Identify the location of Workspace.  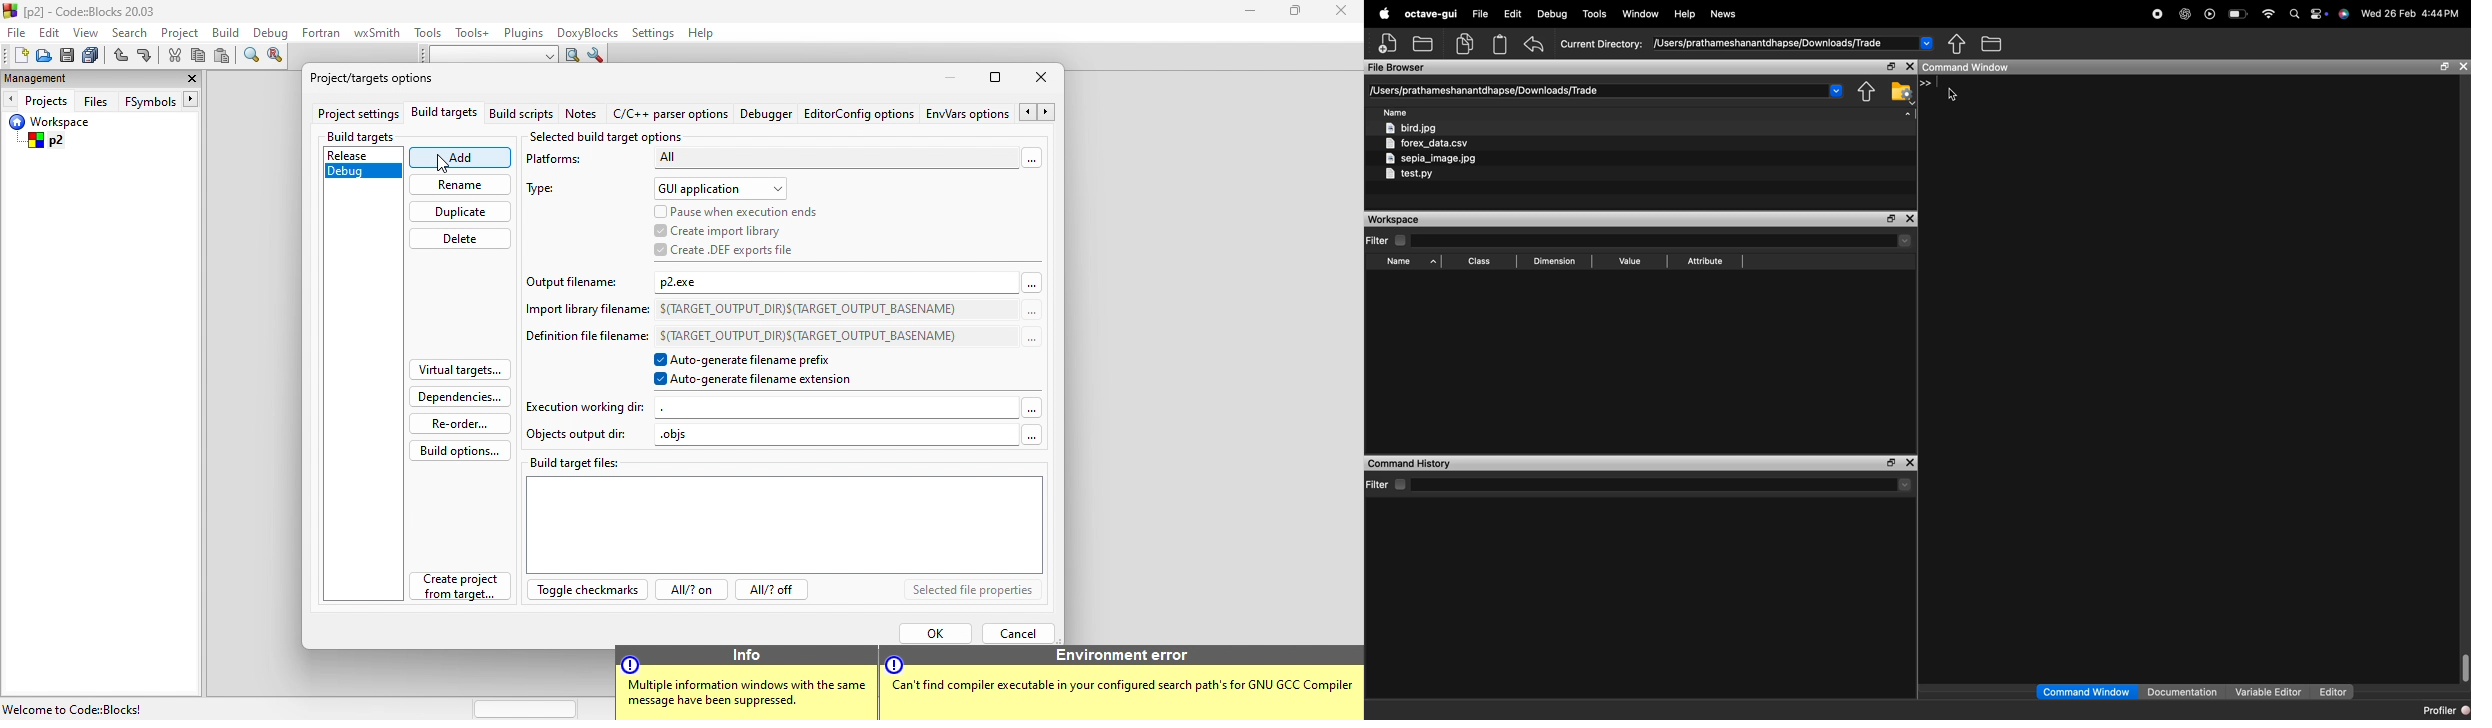
(1393, 220).